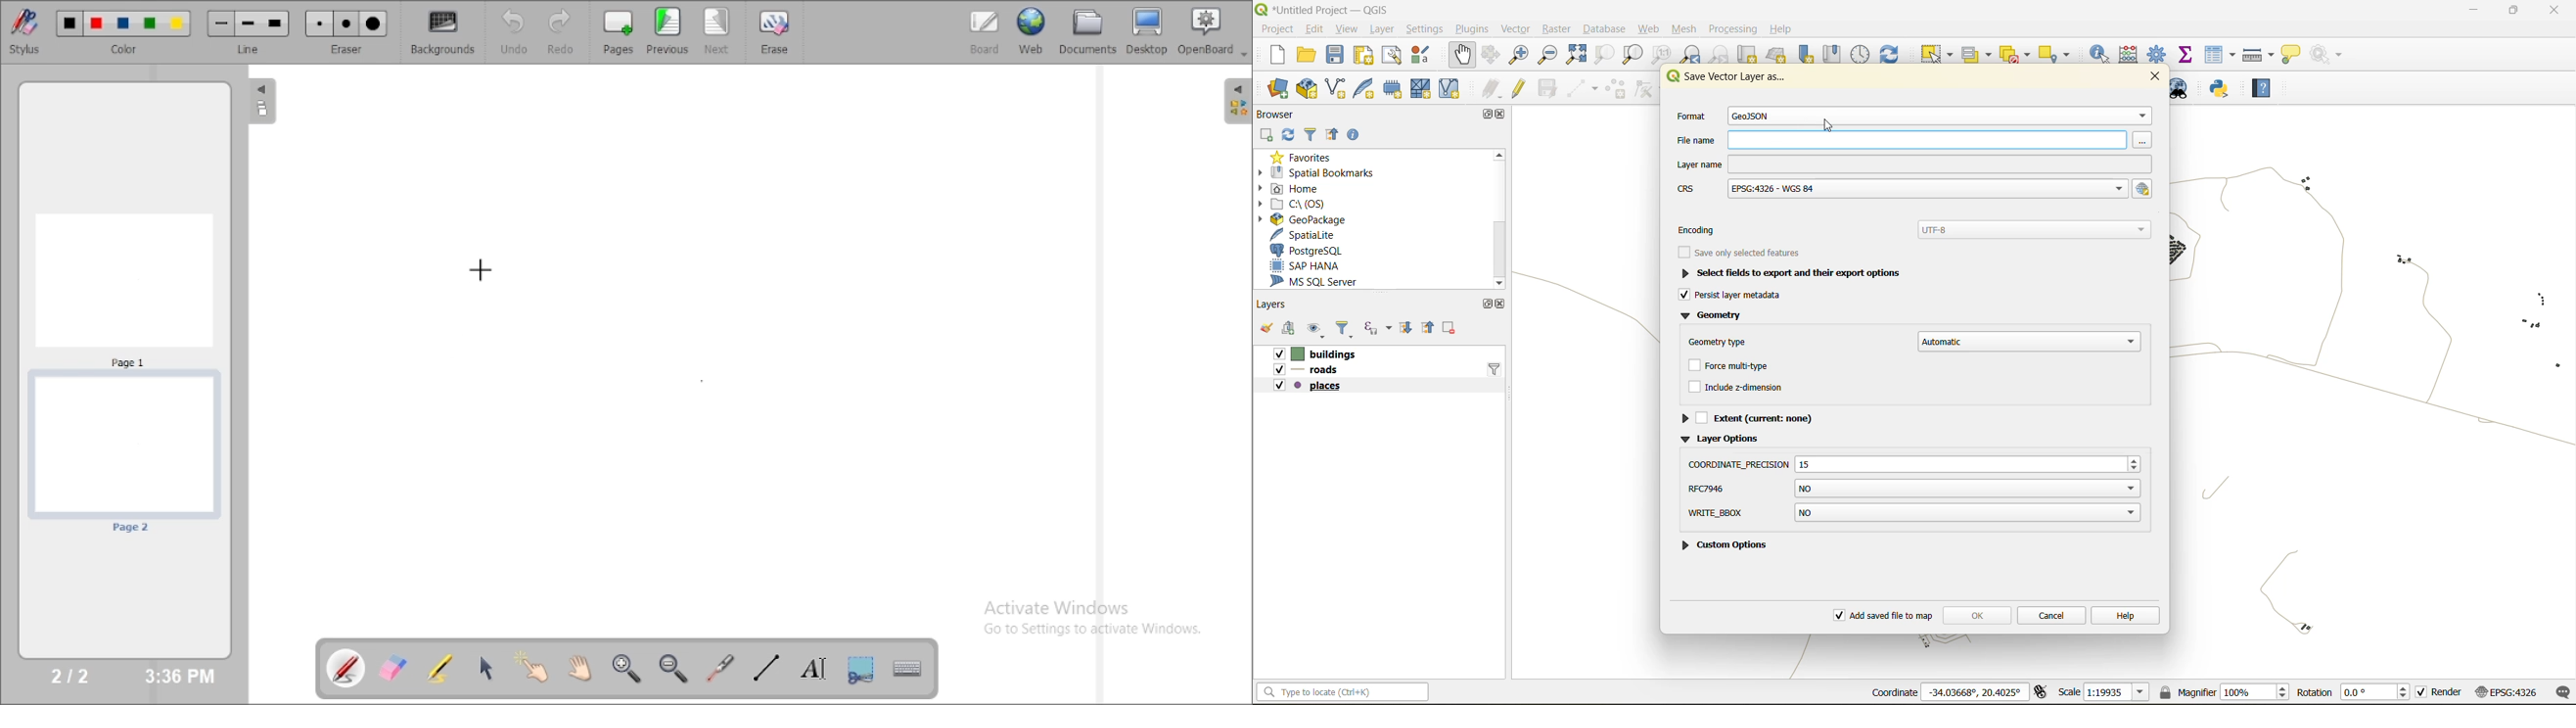 This screenshot has height=728, width=2576. What do you see at coordinates (2105, 694) in the screenshot?
I see `scale` at bounding box center [2105, 694].